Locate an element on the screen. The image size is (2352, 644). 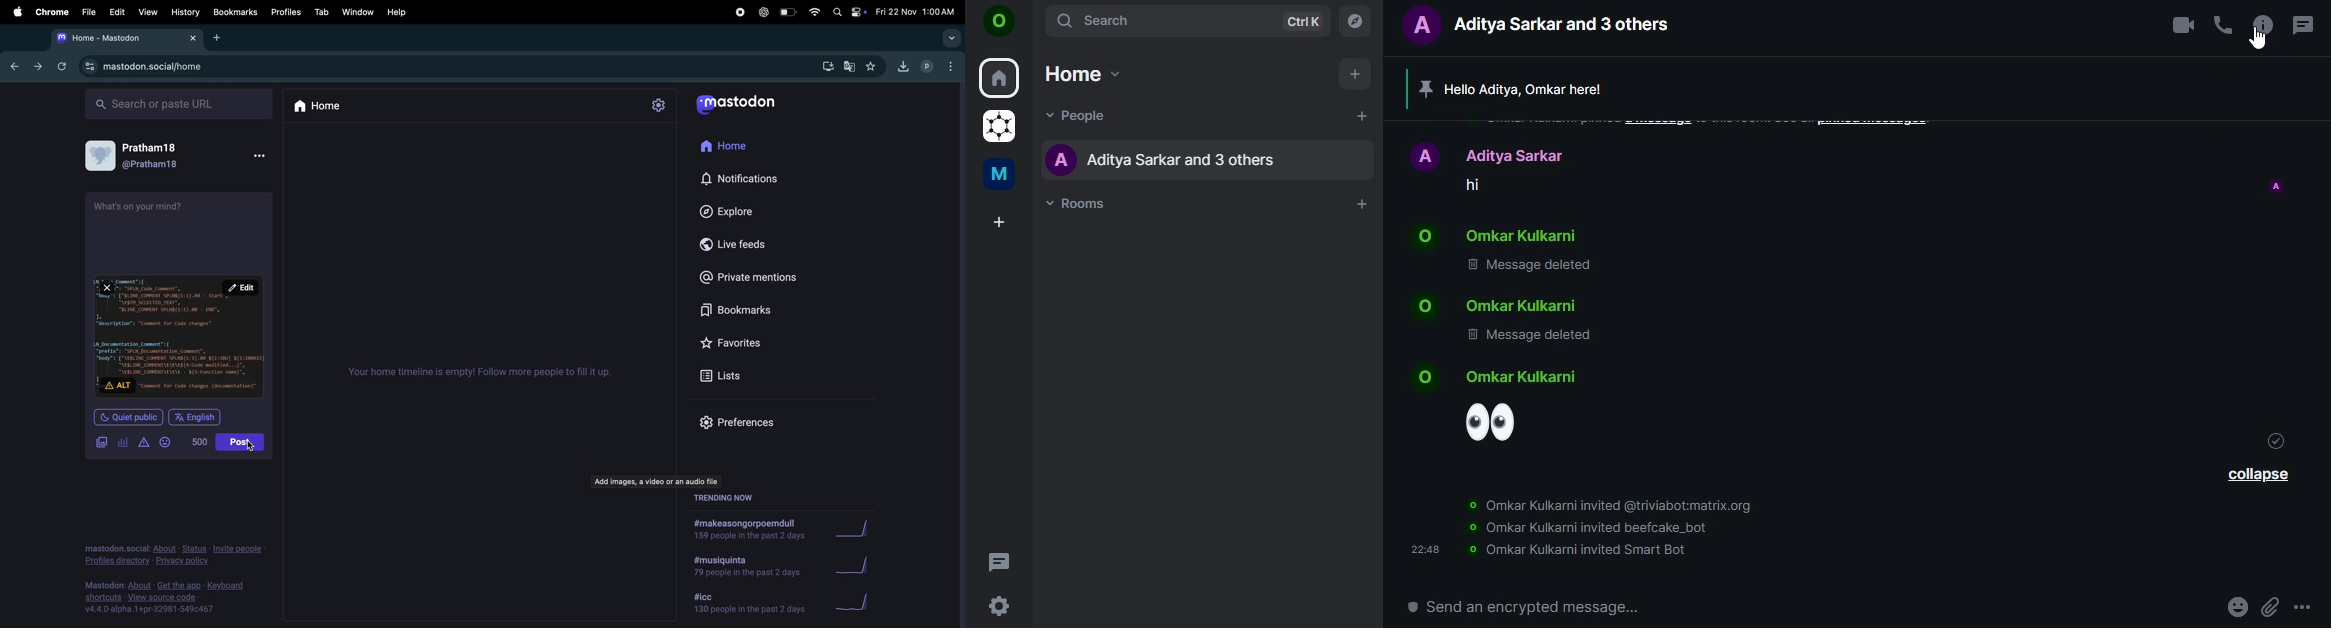
message sent icon is located at coordinates (2276, 440).